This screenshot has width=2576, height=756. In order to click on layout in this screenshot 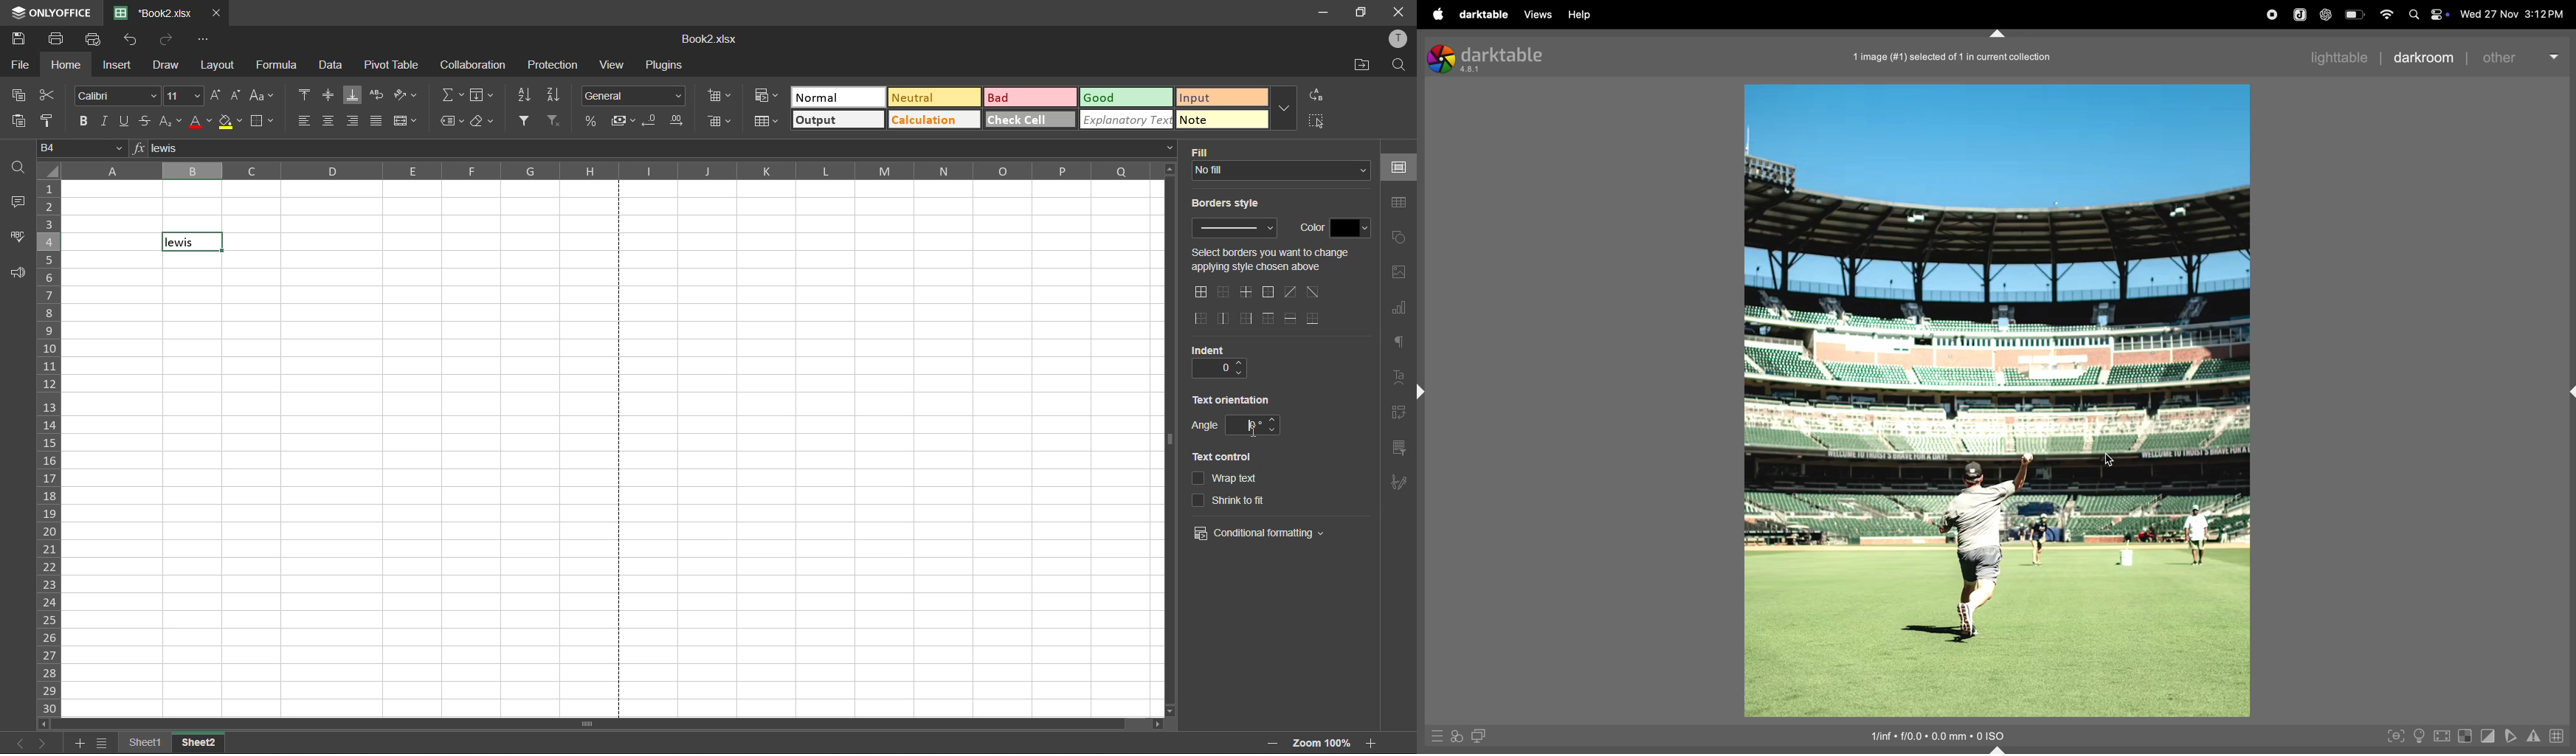, I will do `click(217, 65)`.